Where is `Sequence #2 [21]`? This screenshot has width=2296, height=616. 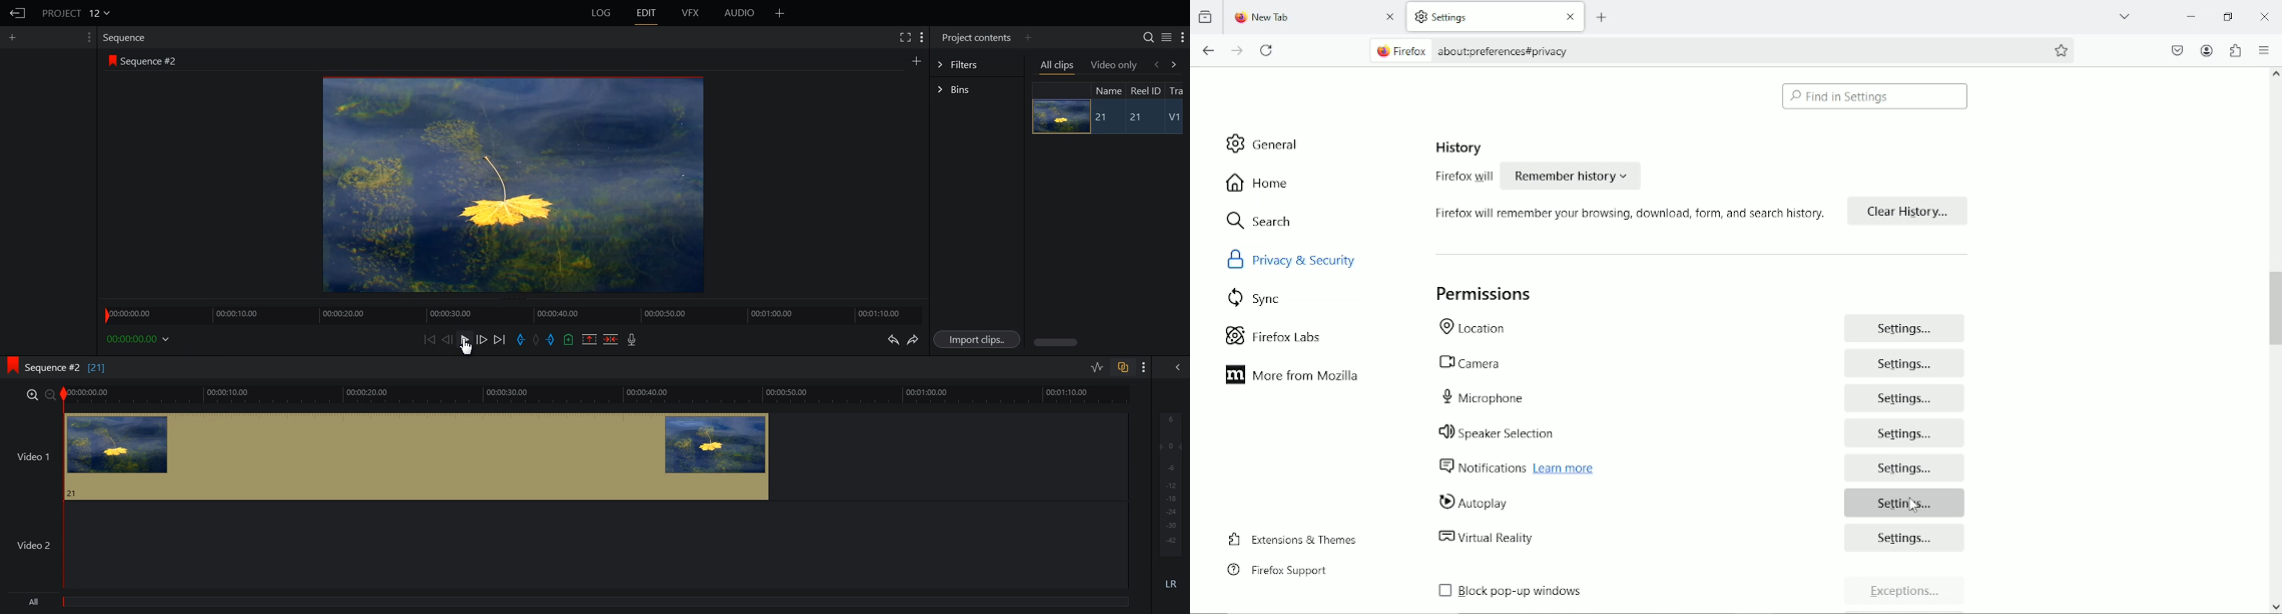 Sequence #2 [21] is located at coordinates (66, 368).